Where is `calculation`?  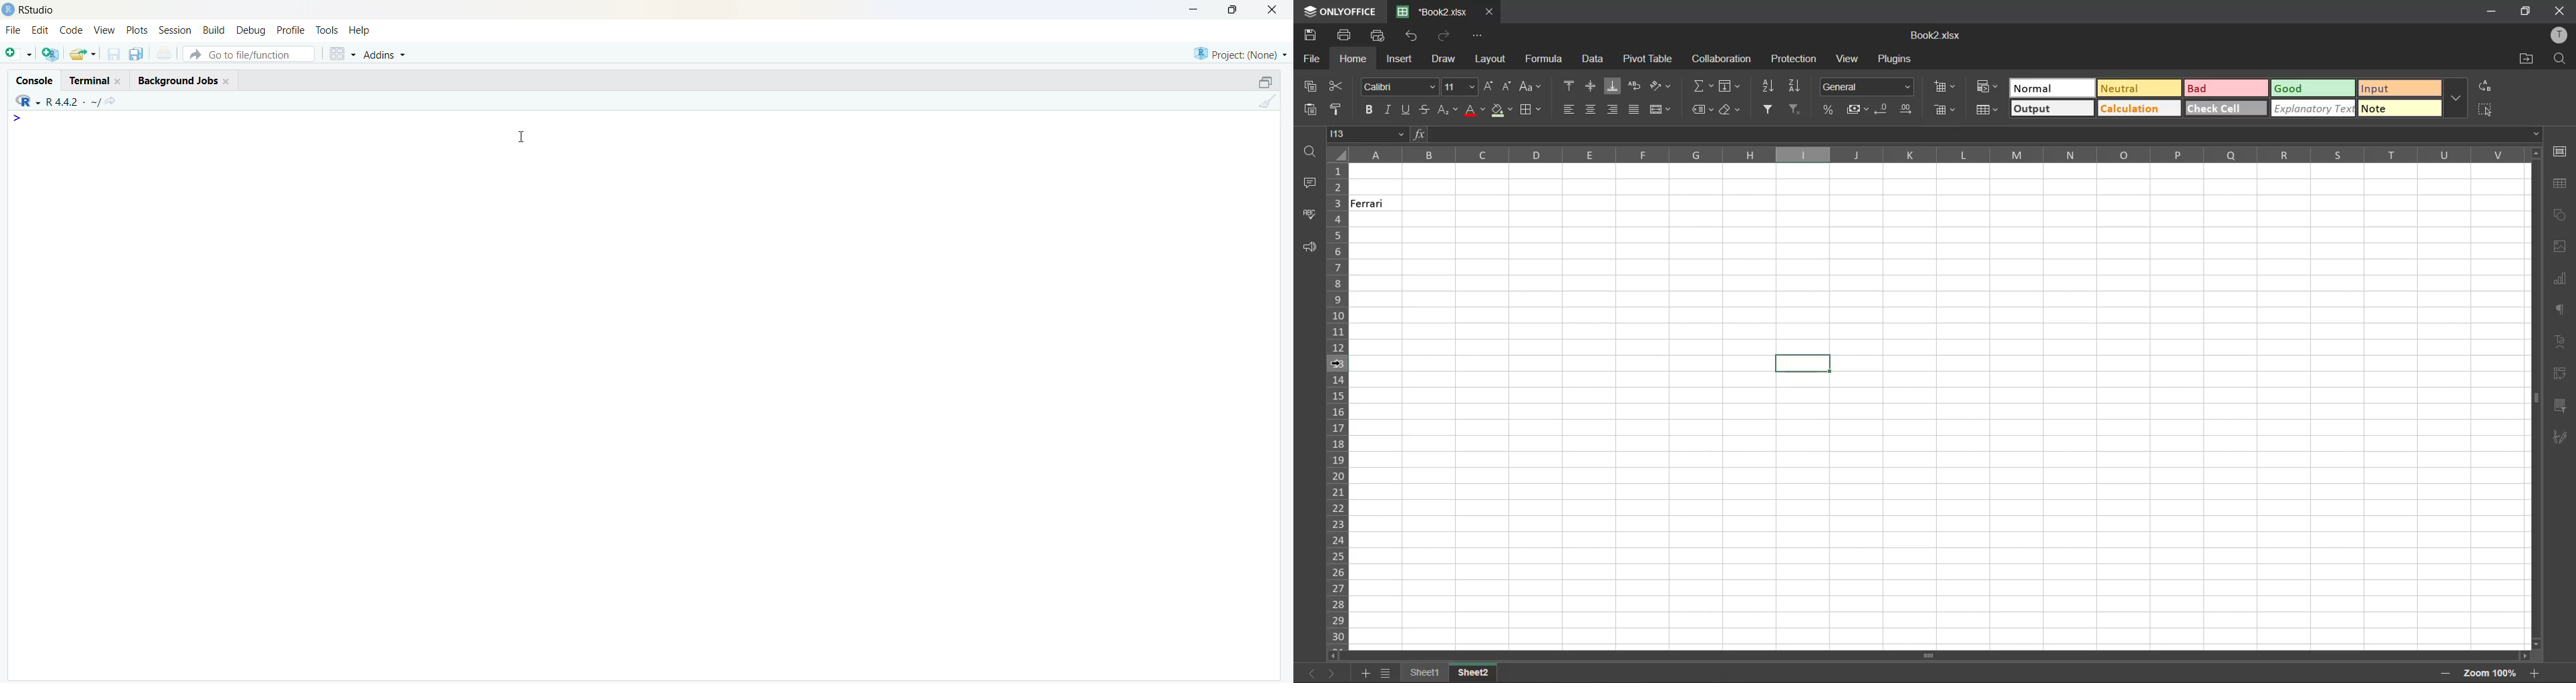 calculation is located at coordinates (2140, 108).